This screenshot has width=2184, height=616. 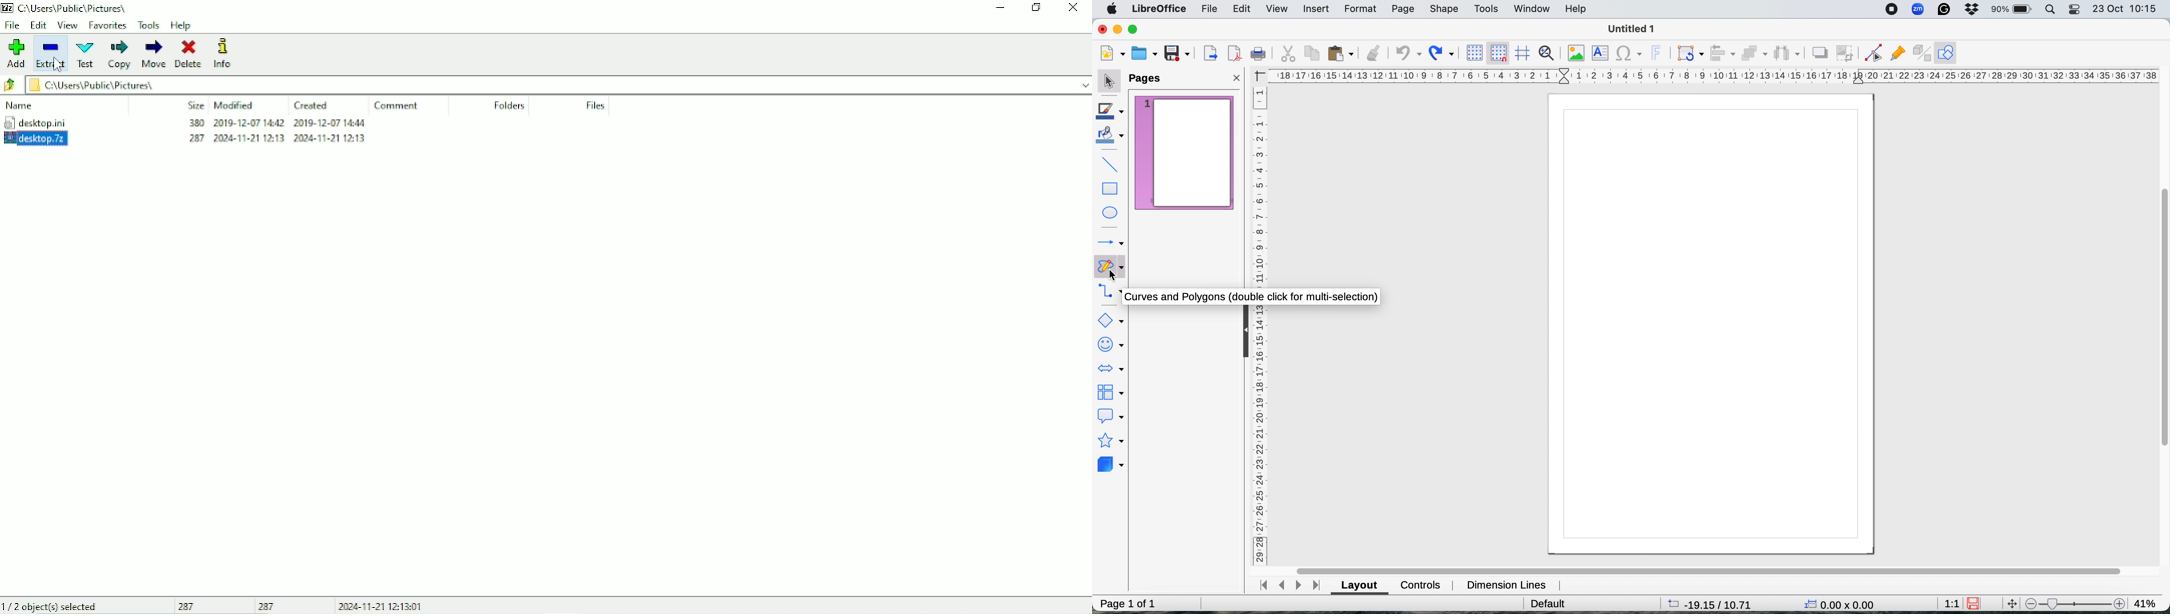 I want to click on insert line, so click(x=1110, y=164).